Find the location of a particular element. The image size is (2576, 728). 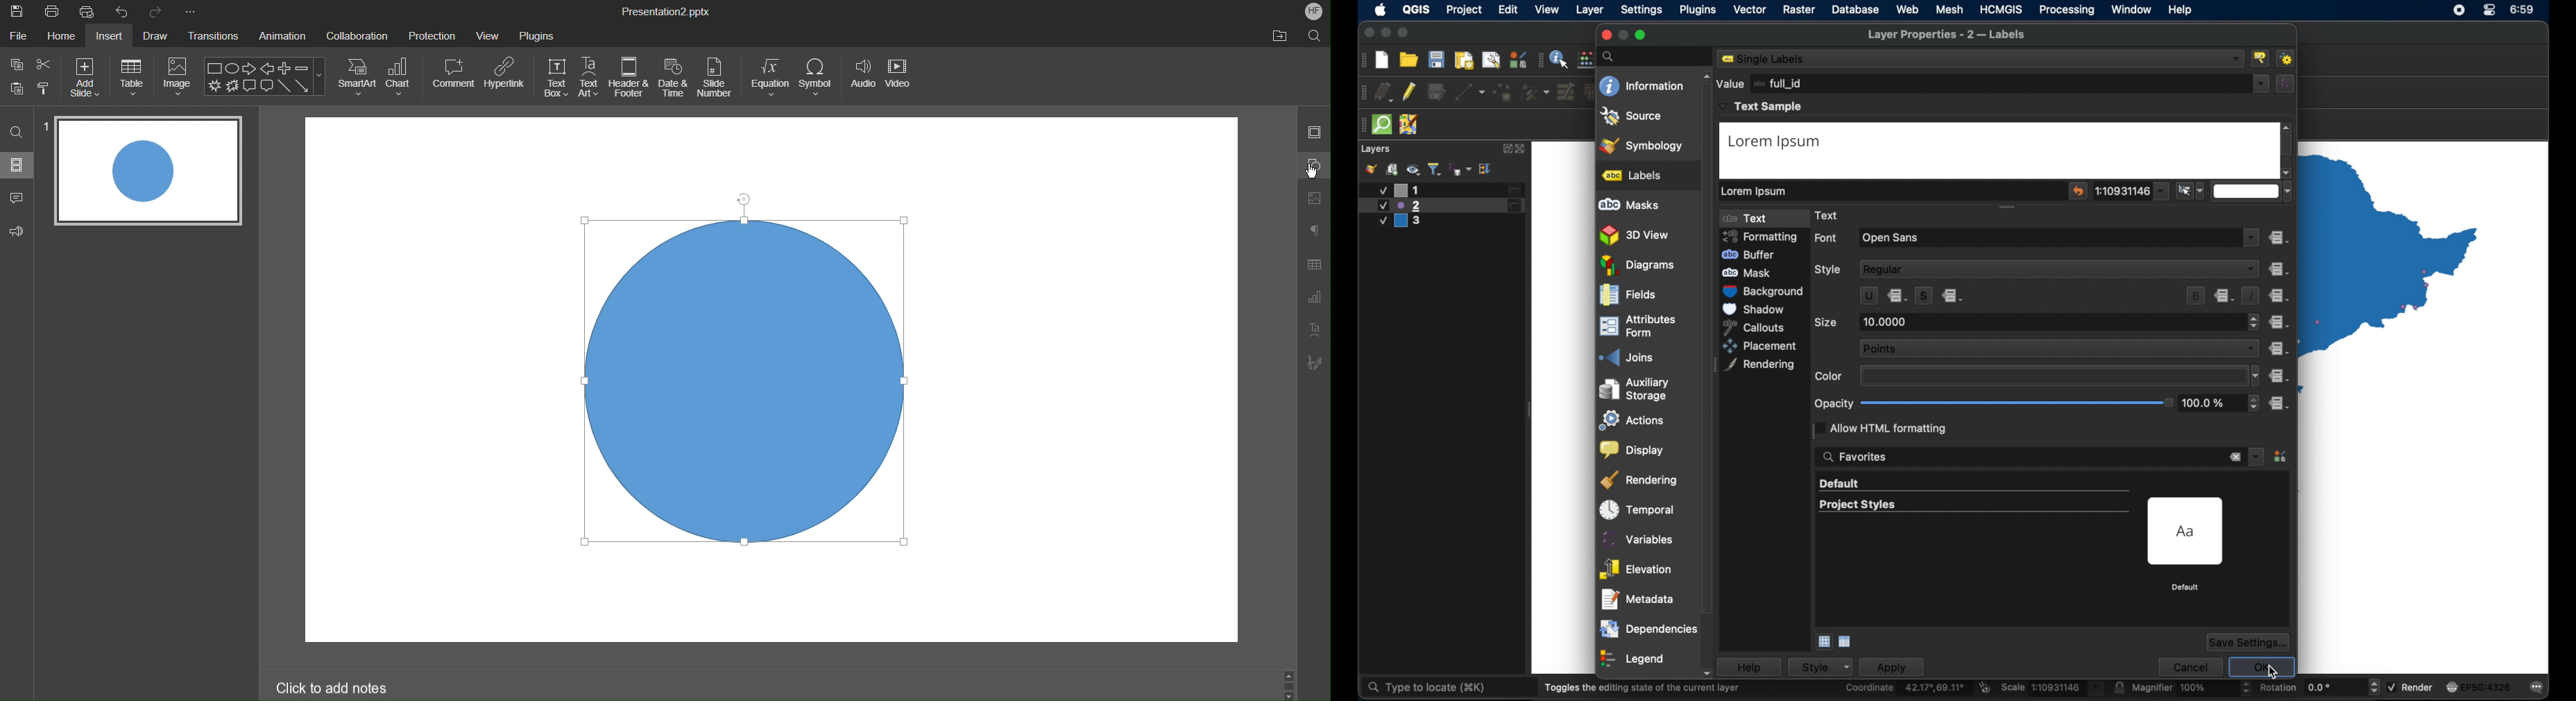

Protection is located at coordinates (432, 35).